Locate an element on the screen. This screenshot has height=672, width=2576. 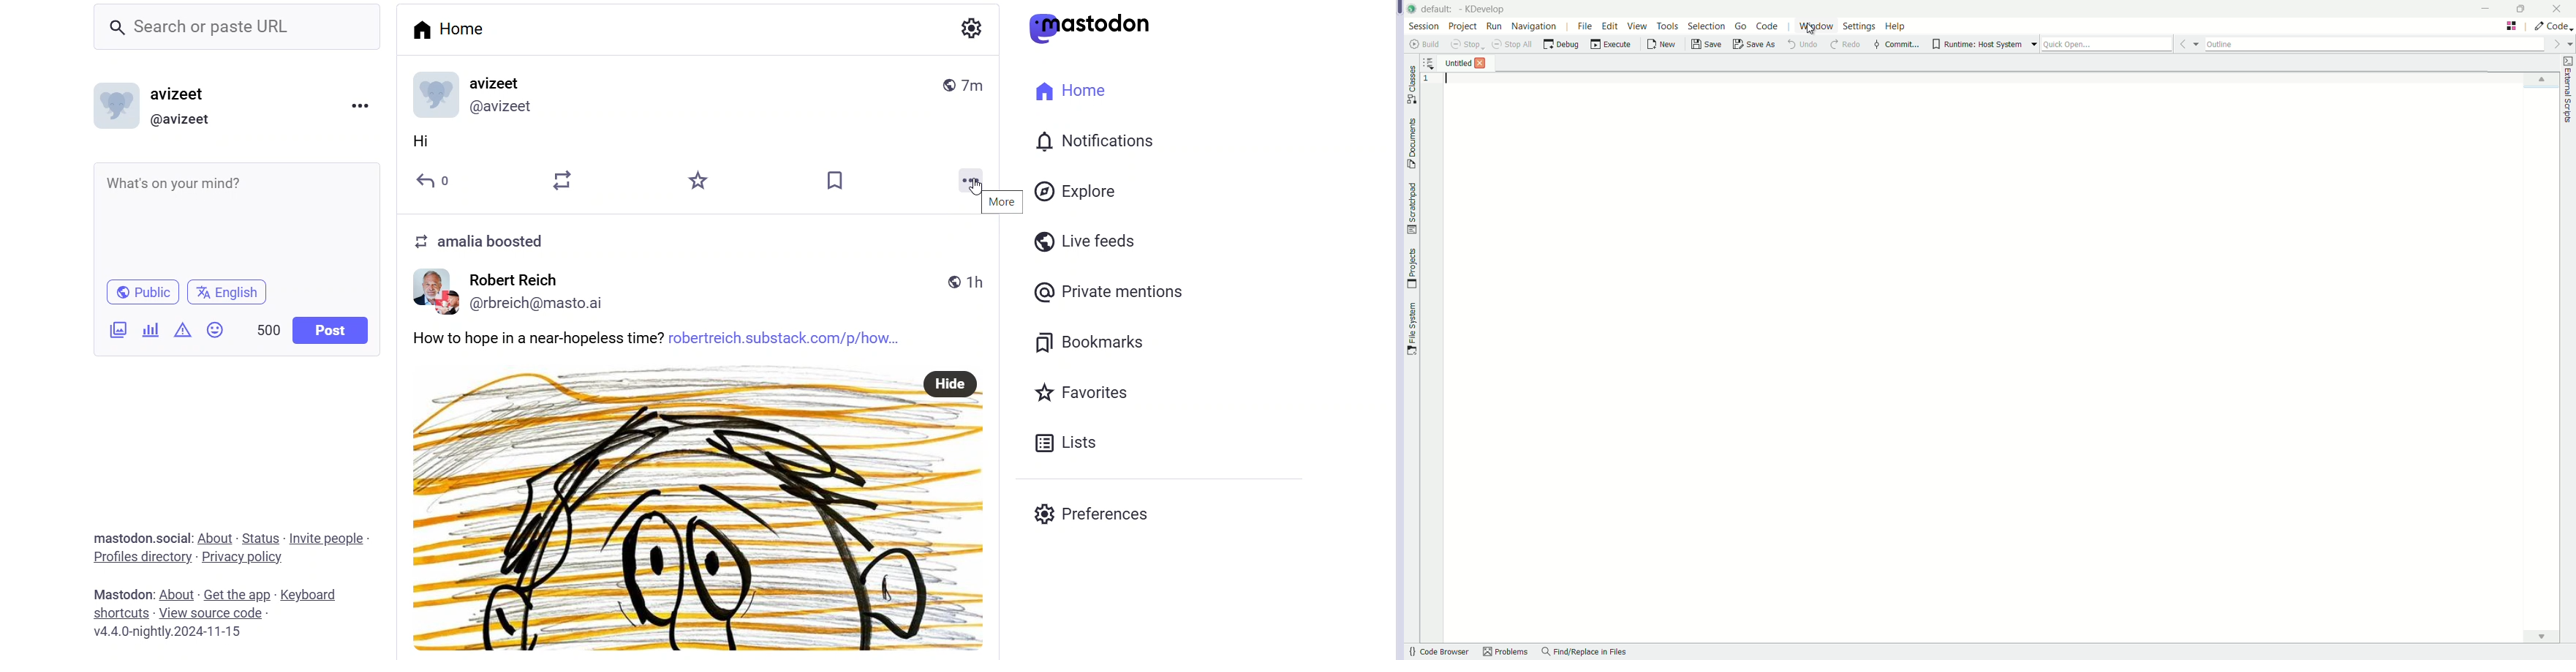
Post is located at coordinates (332, 329).